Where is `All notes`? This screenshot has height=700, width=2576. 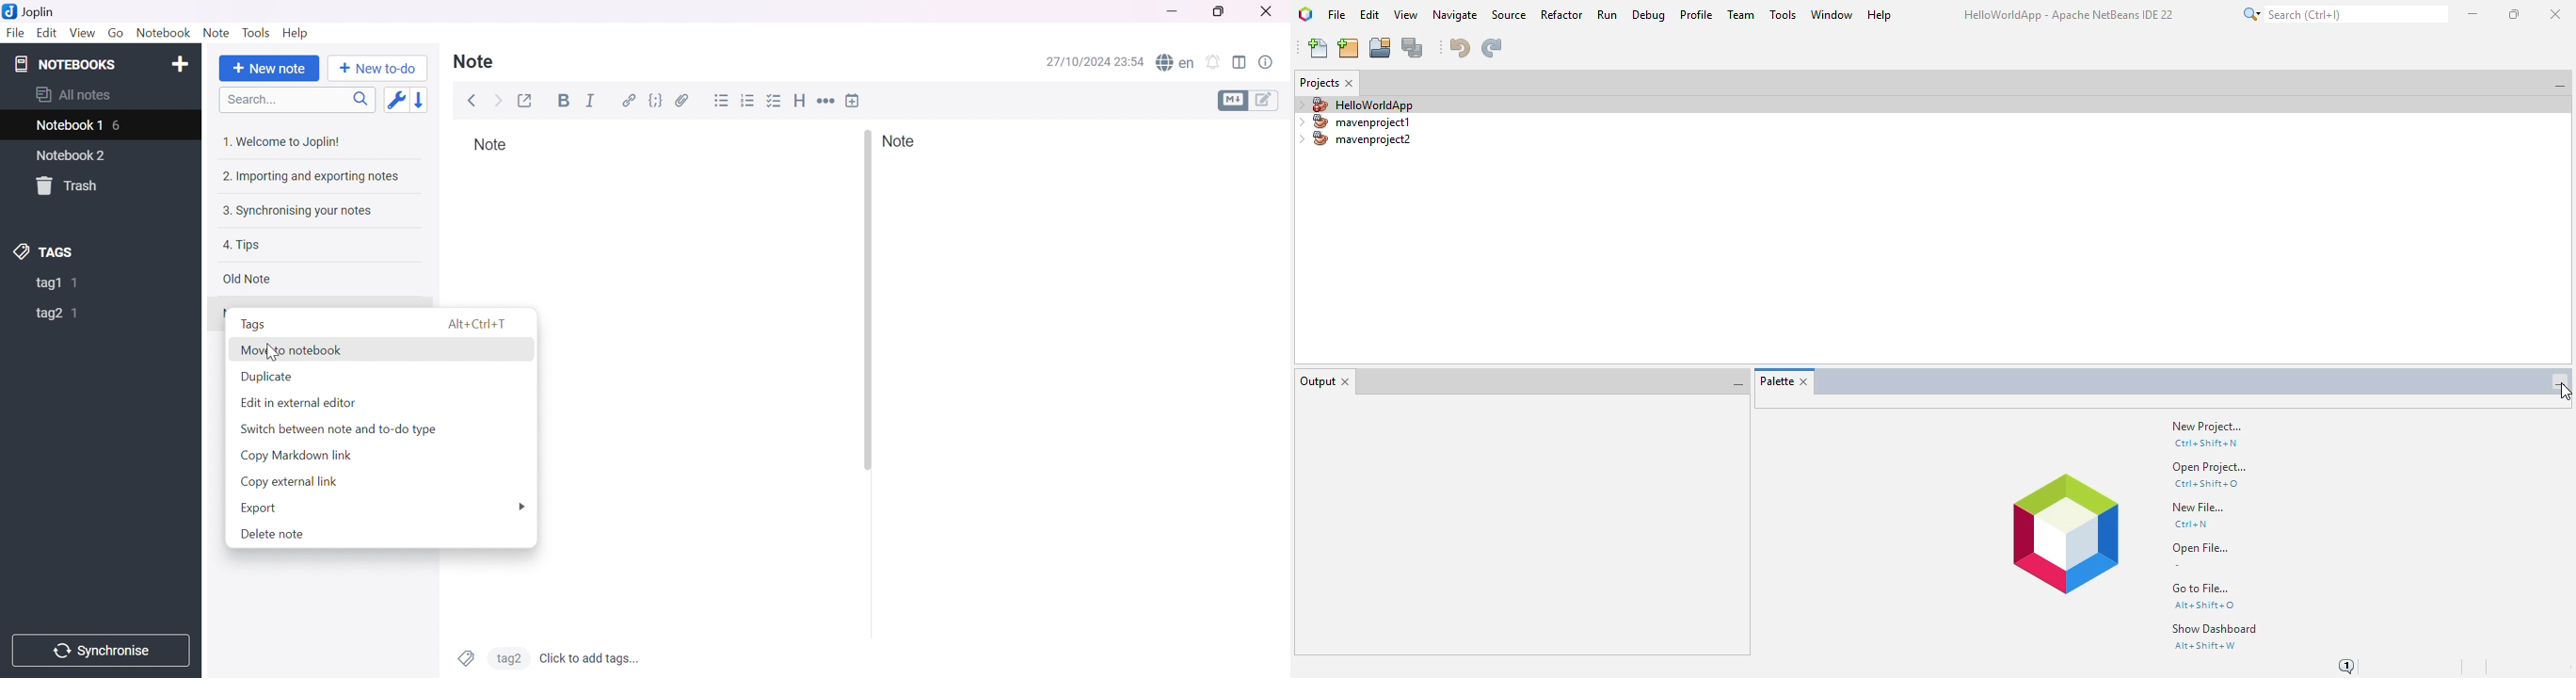
All notes is located at coordinates (73, 93).